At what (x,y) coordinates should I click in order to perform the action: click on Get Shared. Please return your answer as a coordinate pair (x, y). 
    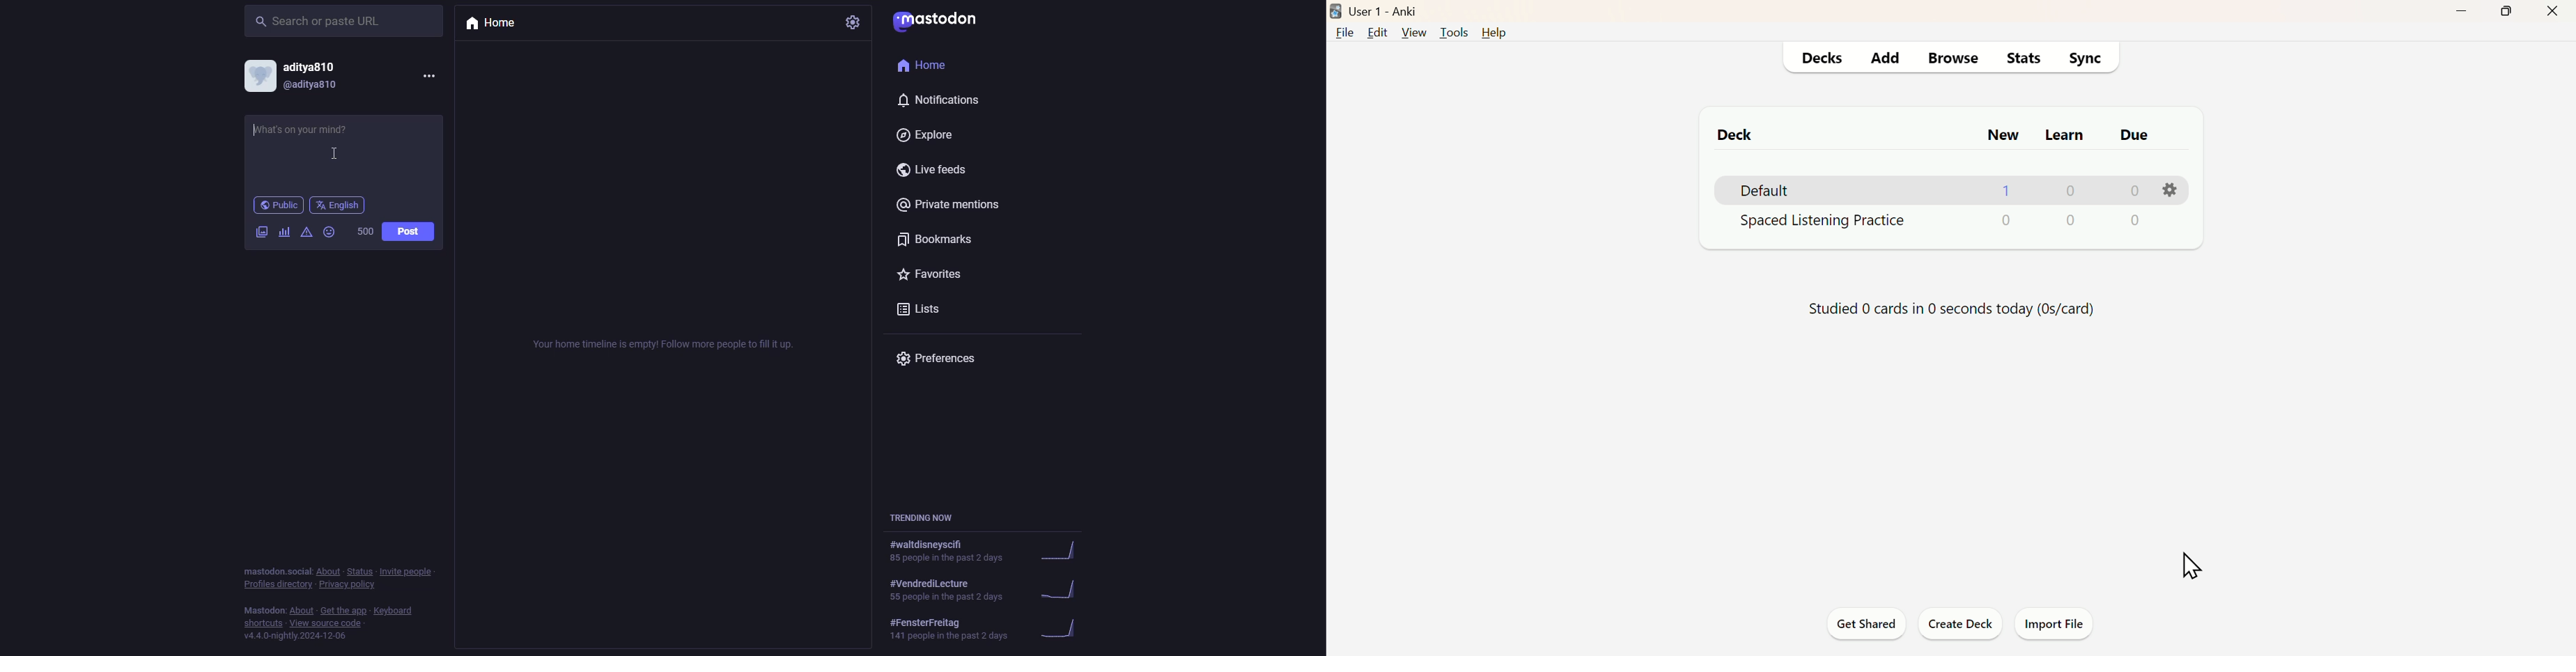
    Looking at the image, I should click on (1865, 622).